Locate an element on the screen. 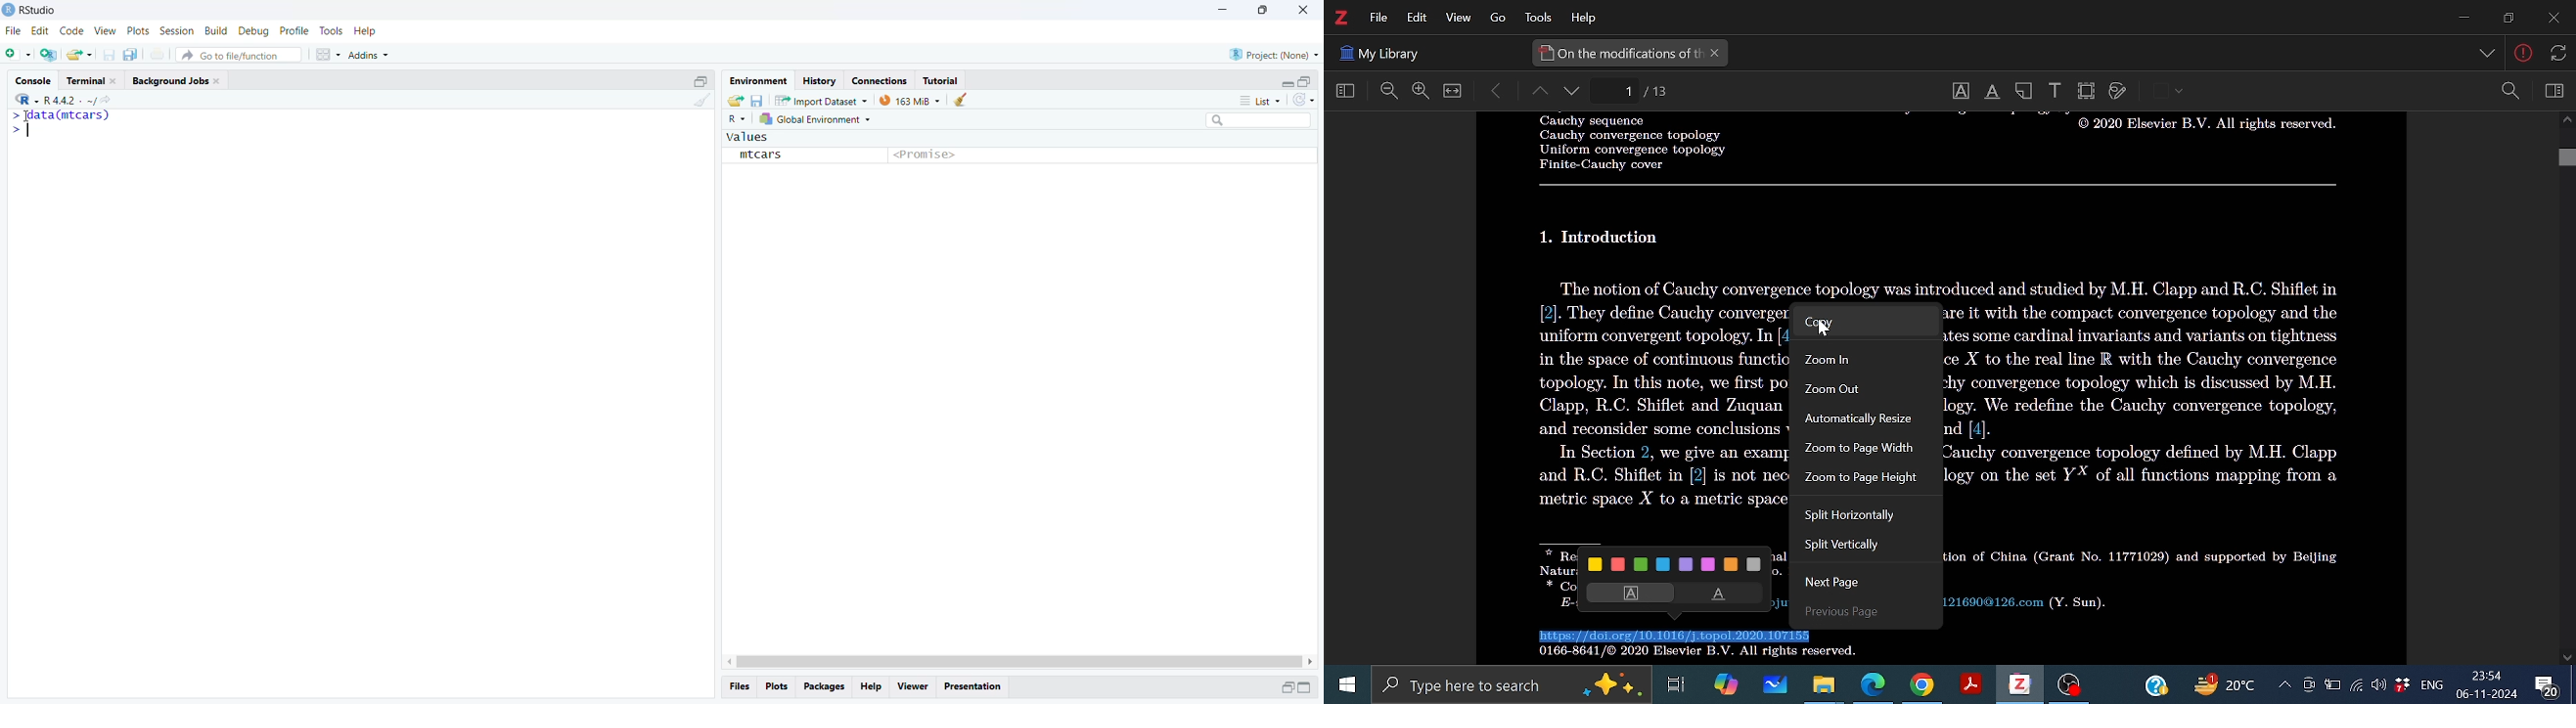  R 4.4.2 ~/ is located at coordinates (70, 101).